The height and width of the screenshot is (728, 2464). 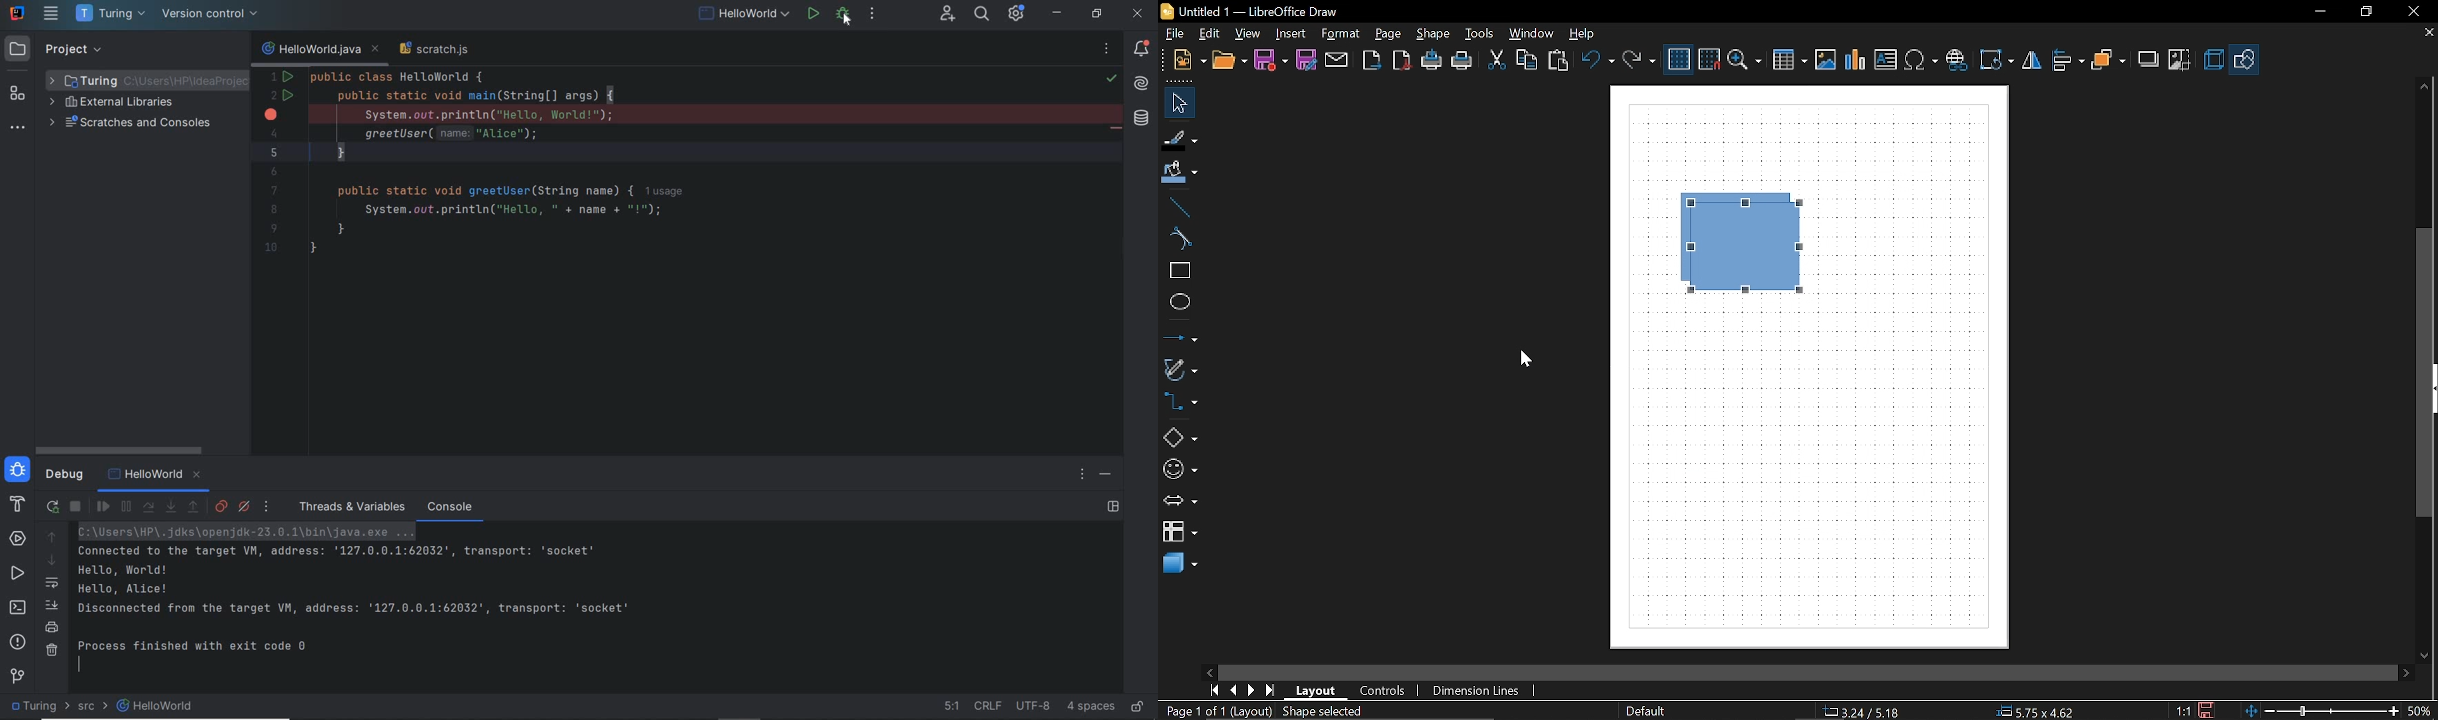 I want to click on Restore down, so click(x=2362, y=12).